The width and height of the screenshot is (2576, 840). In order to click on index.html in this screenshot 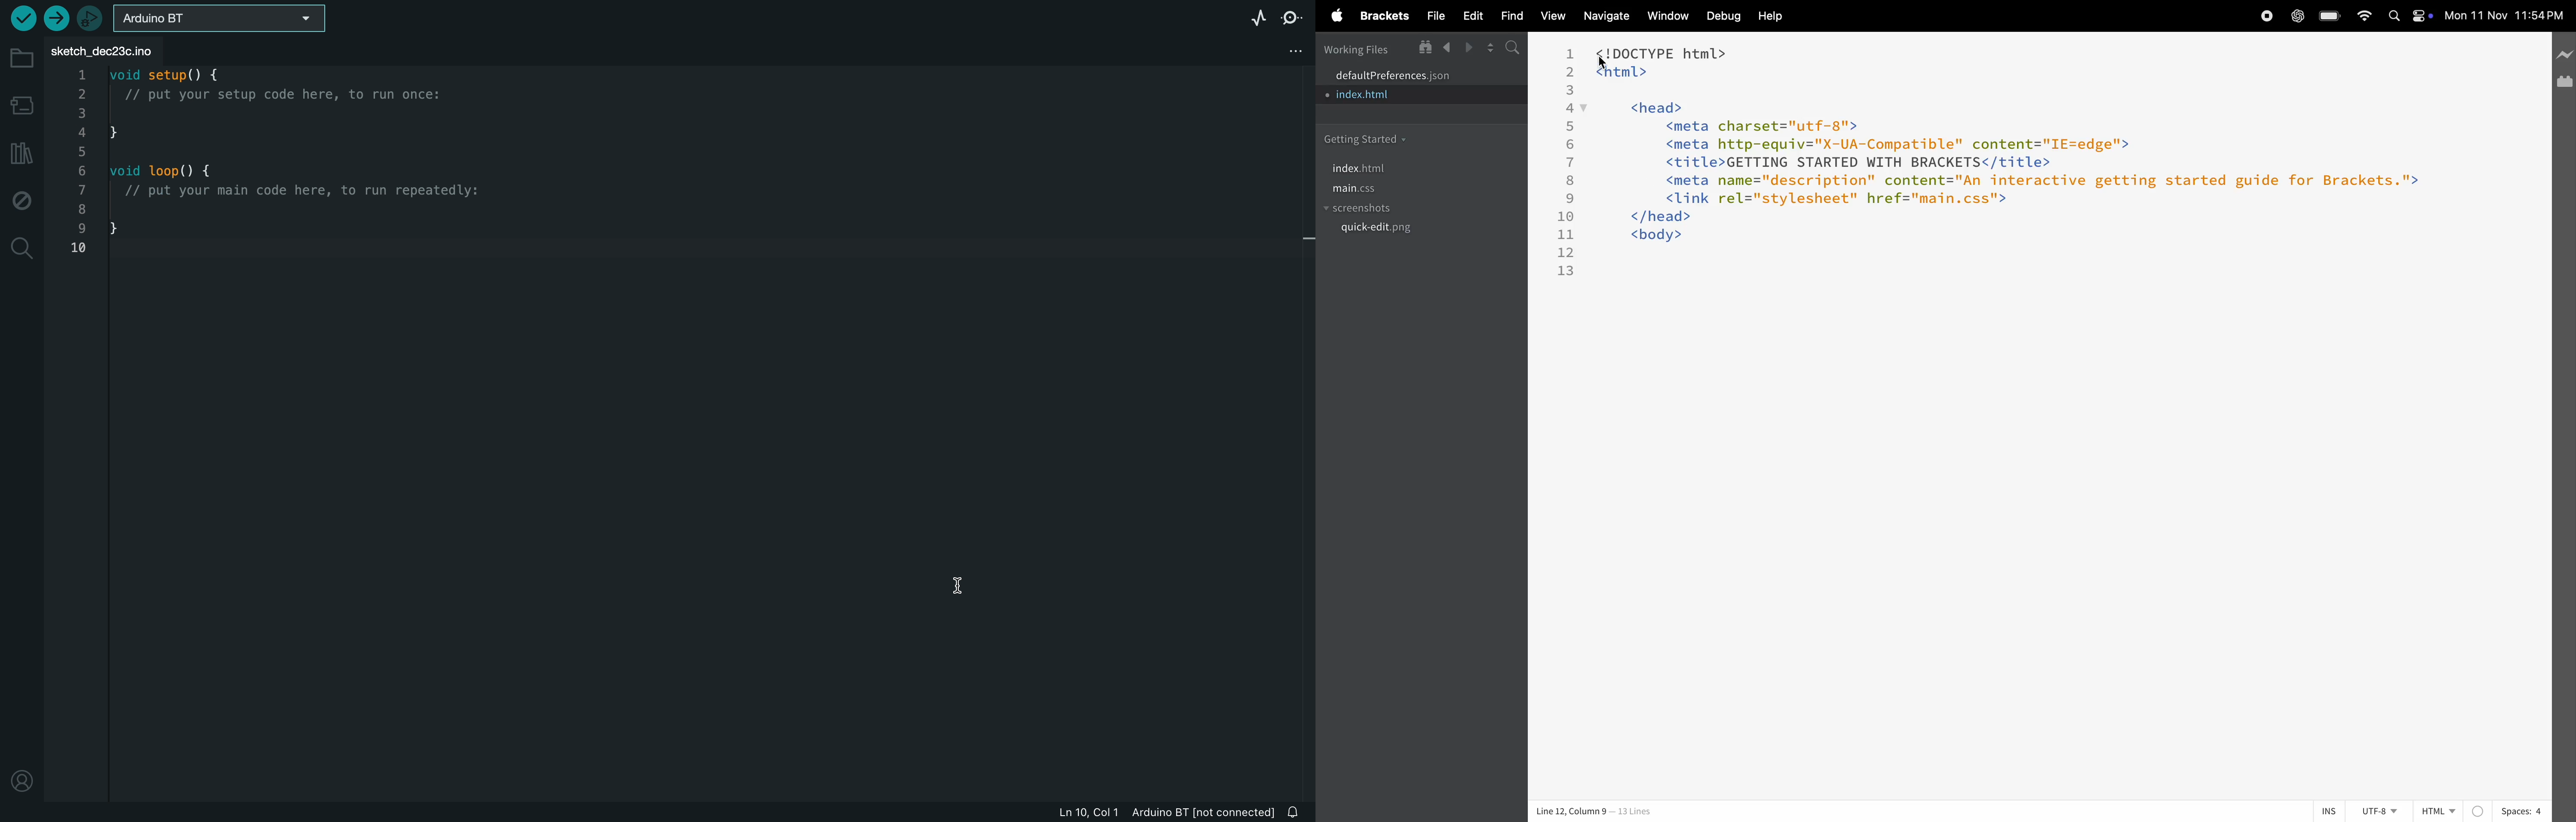, I will do `click(1406, 95)`.